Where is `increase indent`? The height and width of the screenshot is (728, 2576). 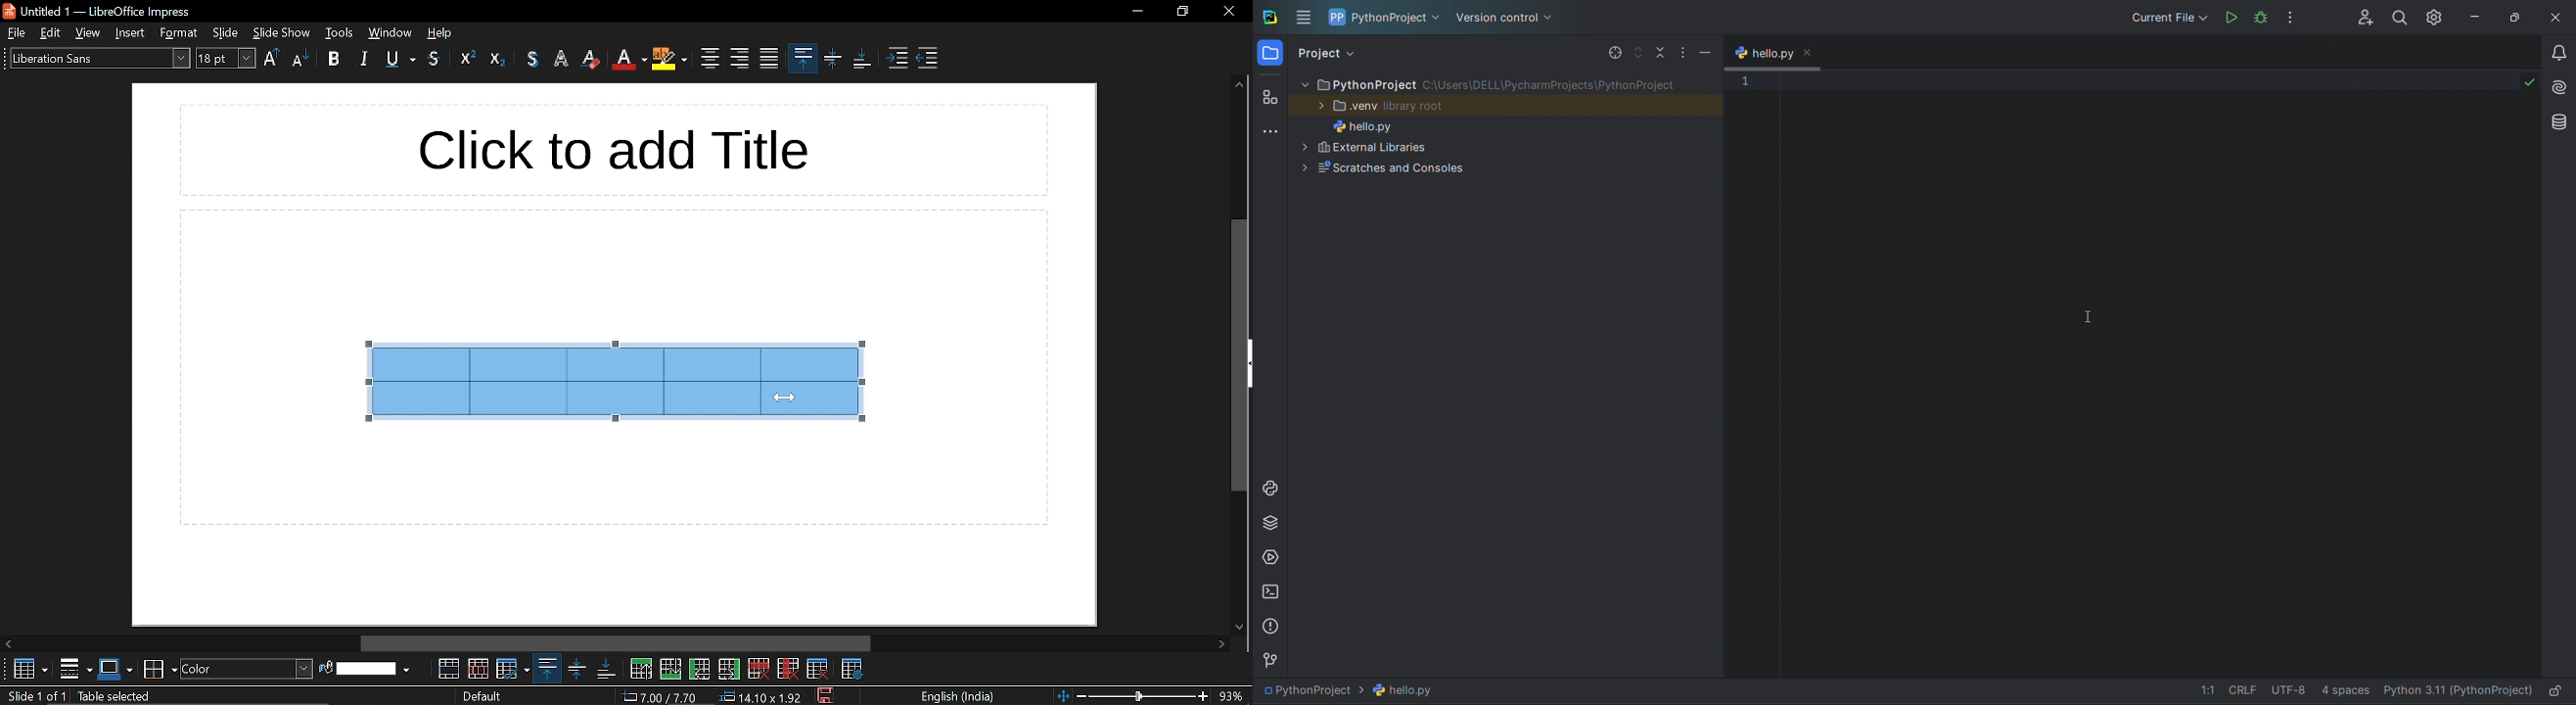 increase indent is located at coordinates (899, 58).